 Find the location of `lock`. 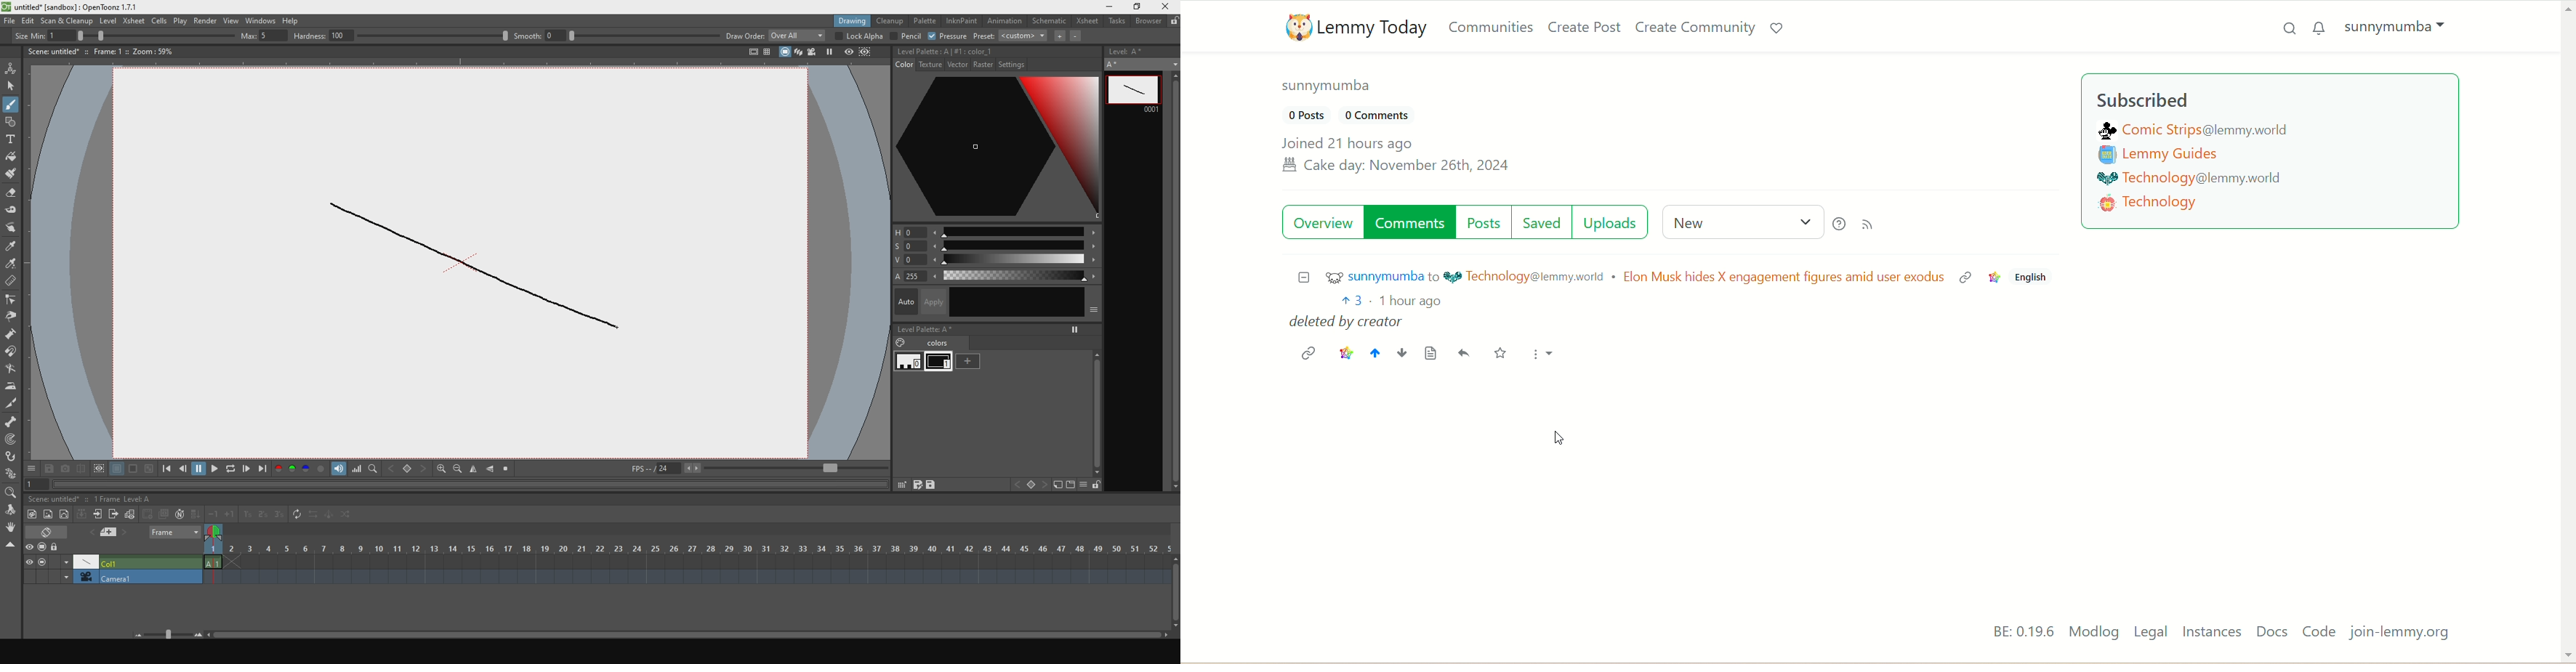

lock is located at coordinates (1174, 22).